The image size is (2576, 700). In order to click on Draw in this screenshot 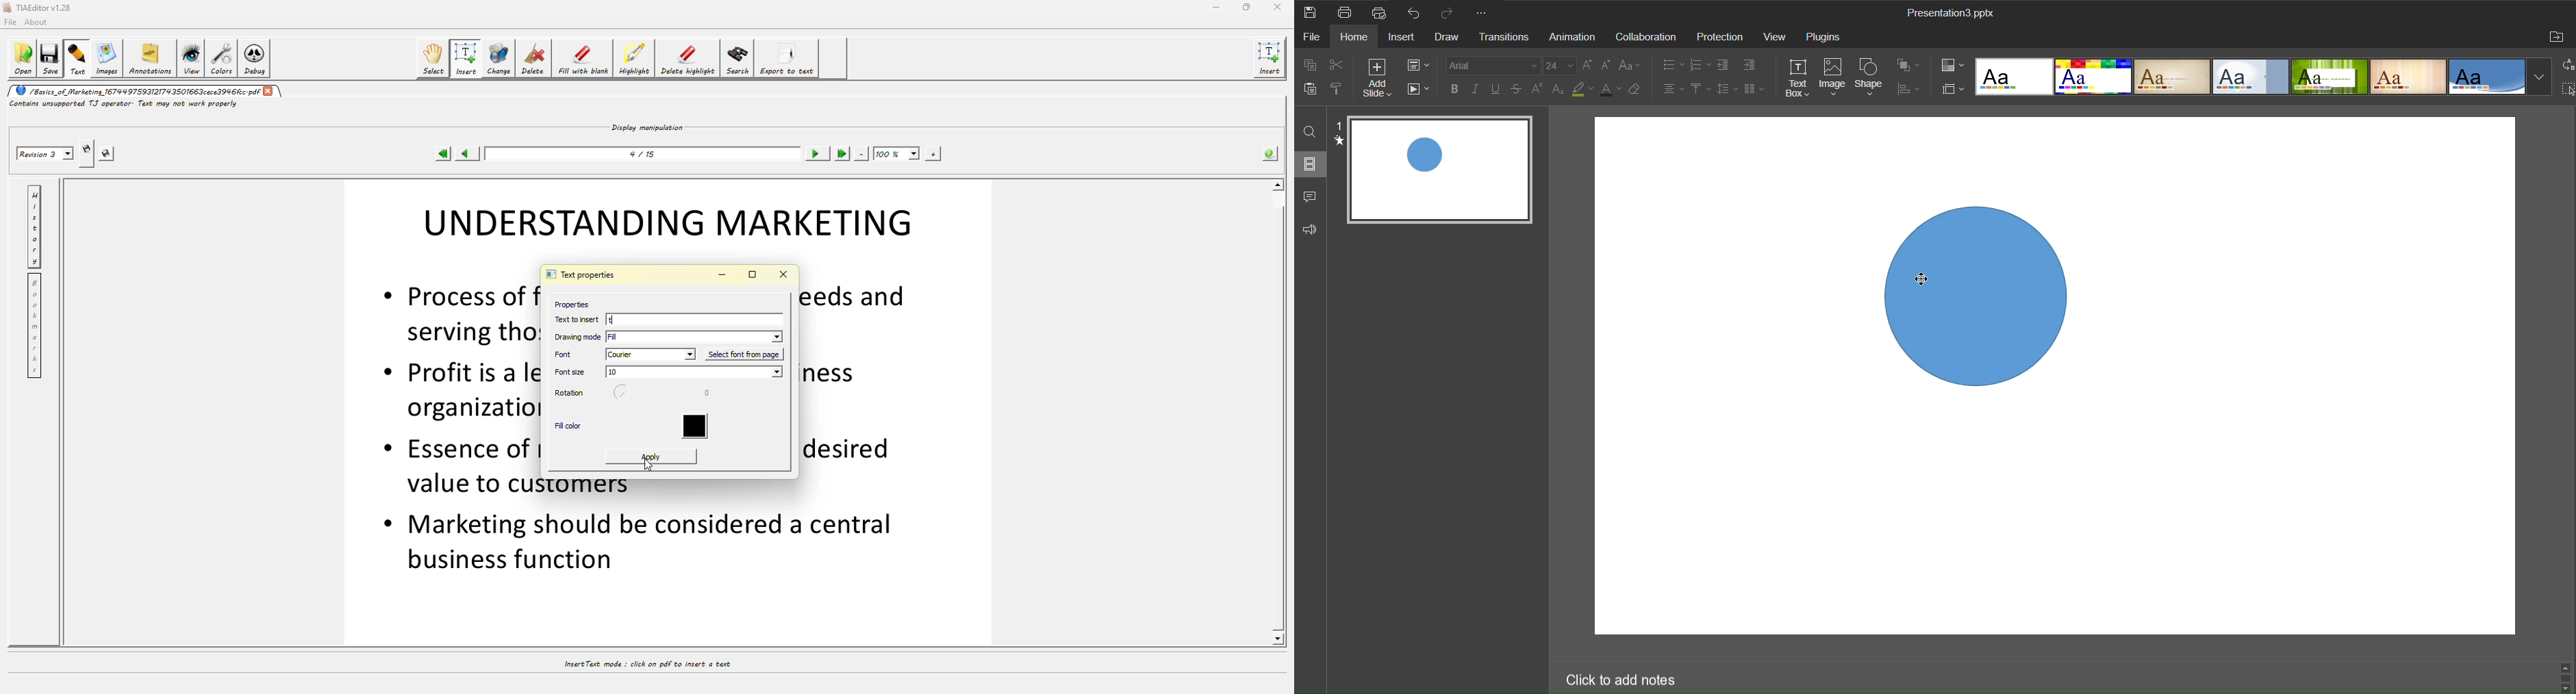, I will do `click(1450, 38)`.